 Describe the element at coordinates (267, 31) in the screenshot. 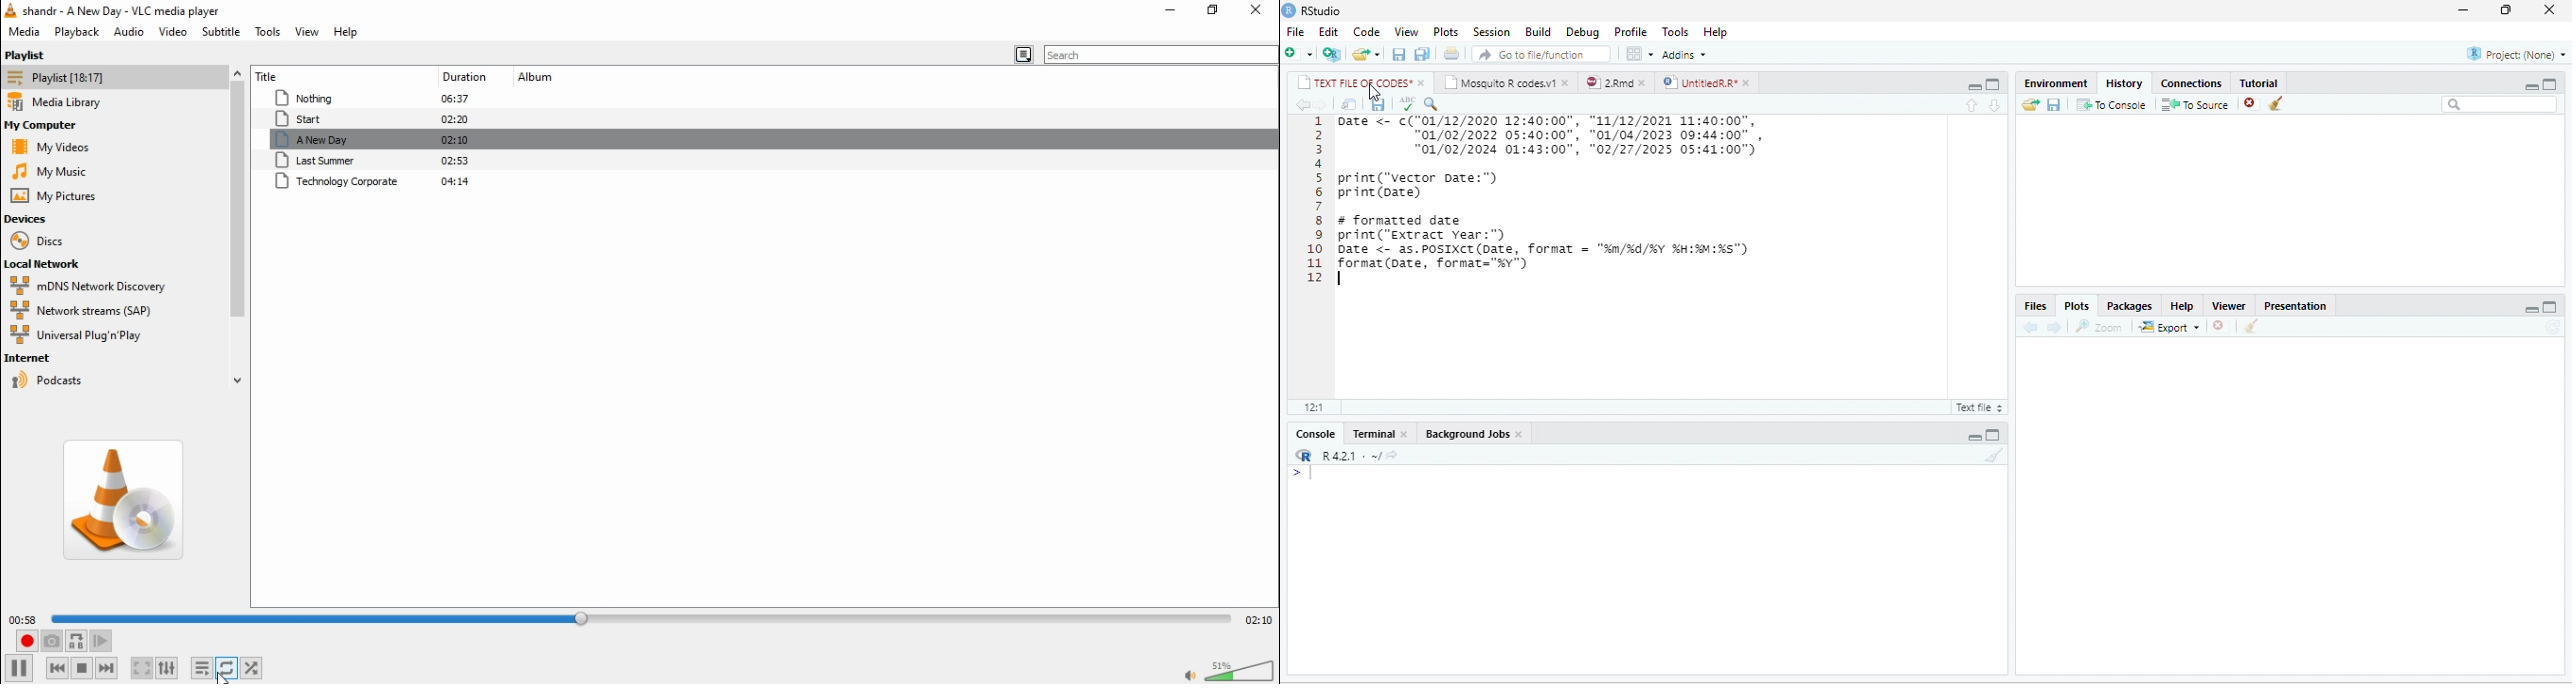

I see `tools` at that location.